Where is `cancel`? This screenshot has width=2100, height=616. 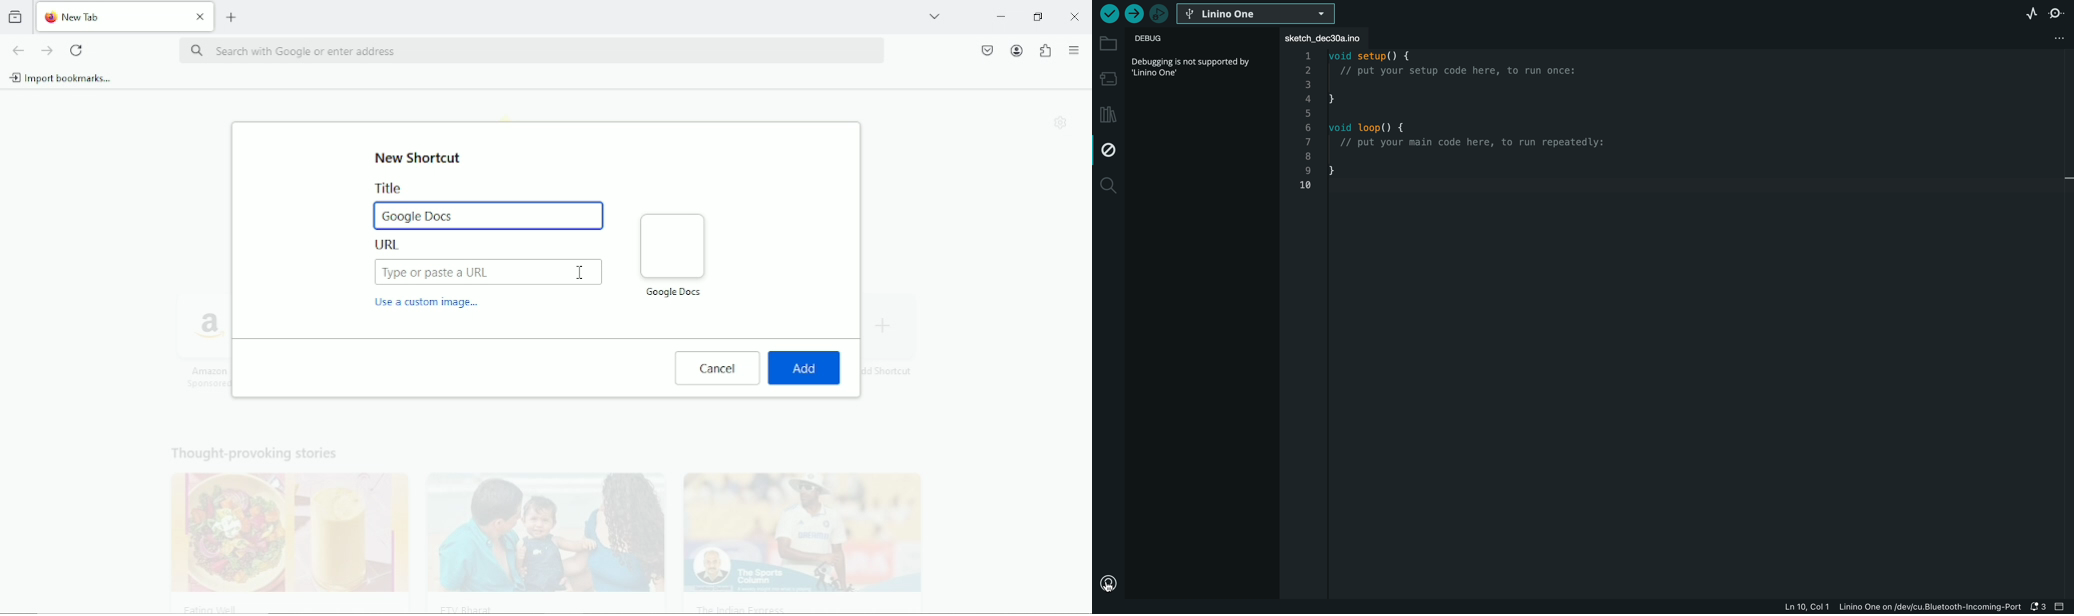
cancel is located at coordinates (717, 368).